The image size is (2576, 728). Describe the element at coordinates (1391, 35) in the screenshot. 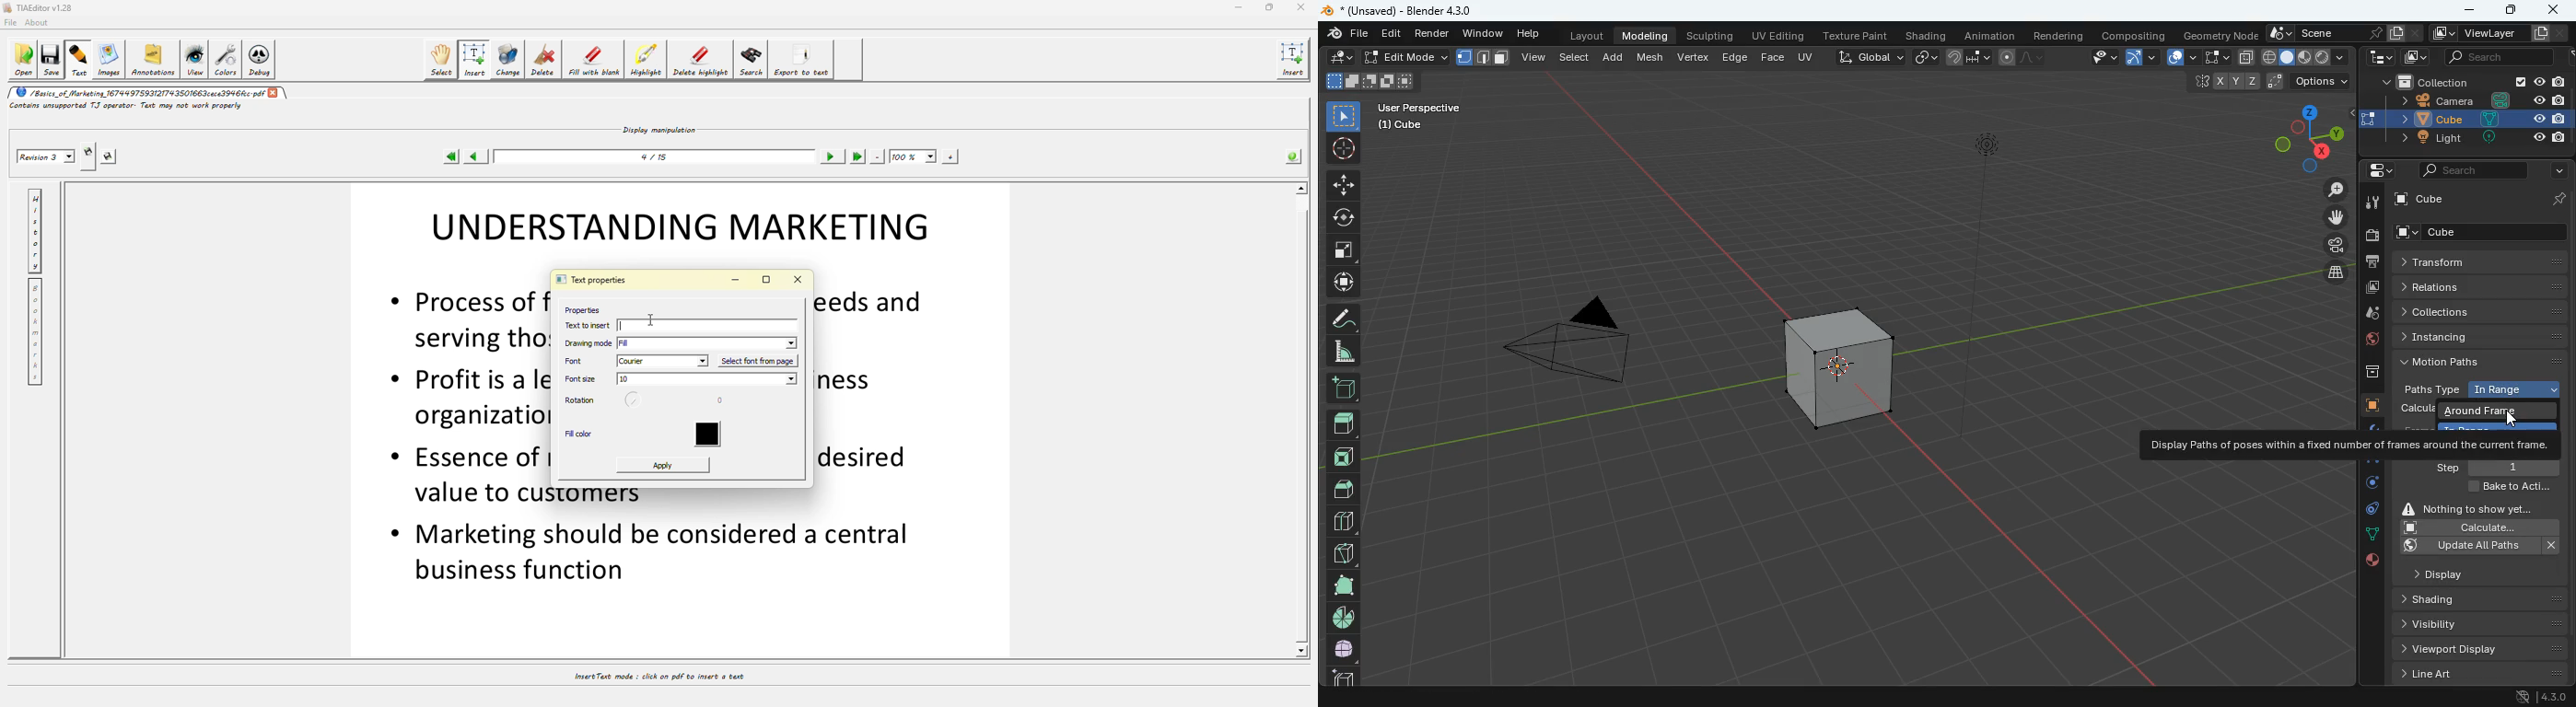

I see `edit` at that location.